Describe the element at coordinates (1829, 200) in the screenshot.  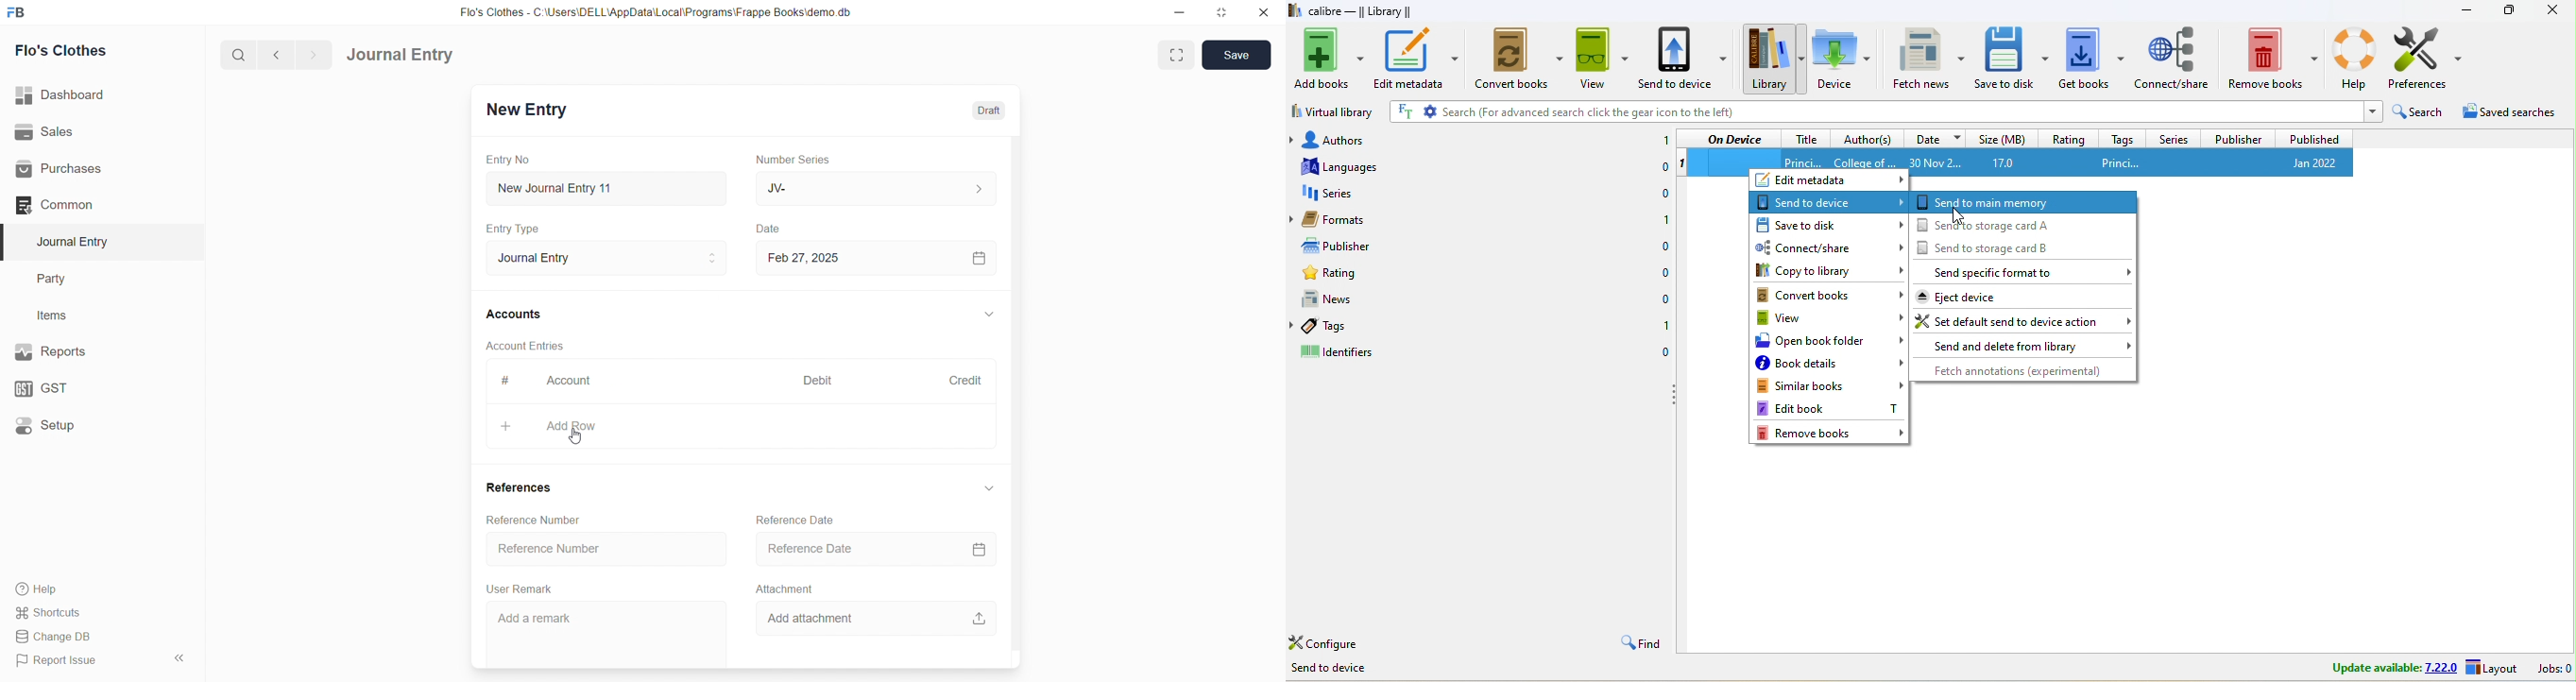
I see `send to device` at that location.